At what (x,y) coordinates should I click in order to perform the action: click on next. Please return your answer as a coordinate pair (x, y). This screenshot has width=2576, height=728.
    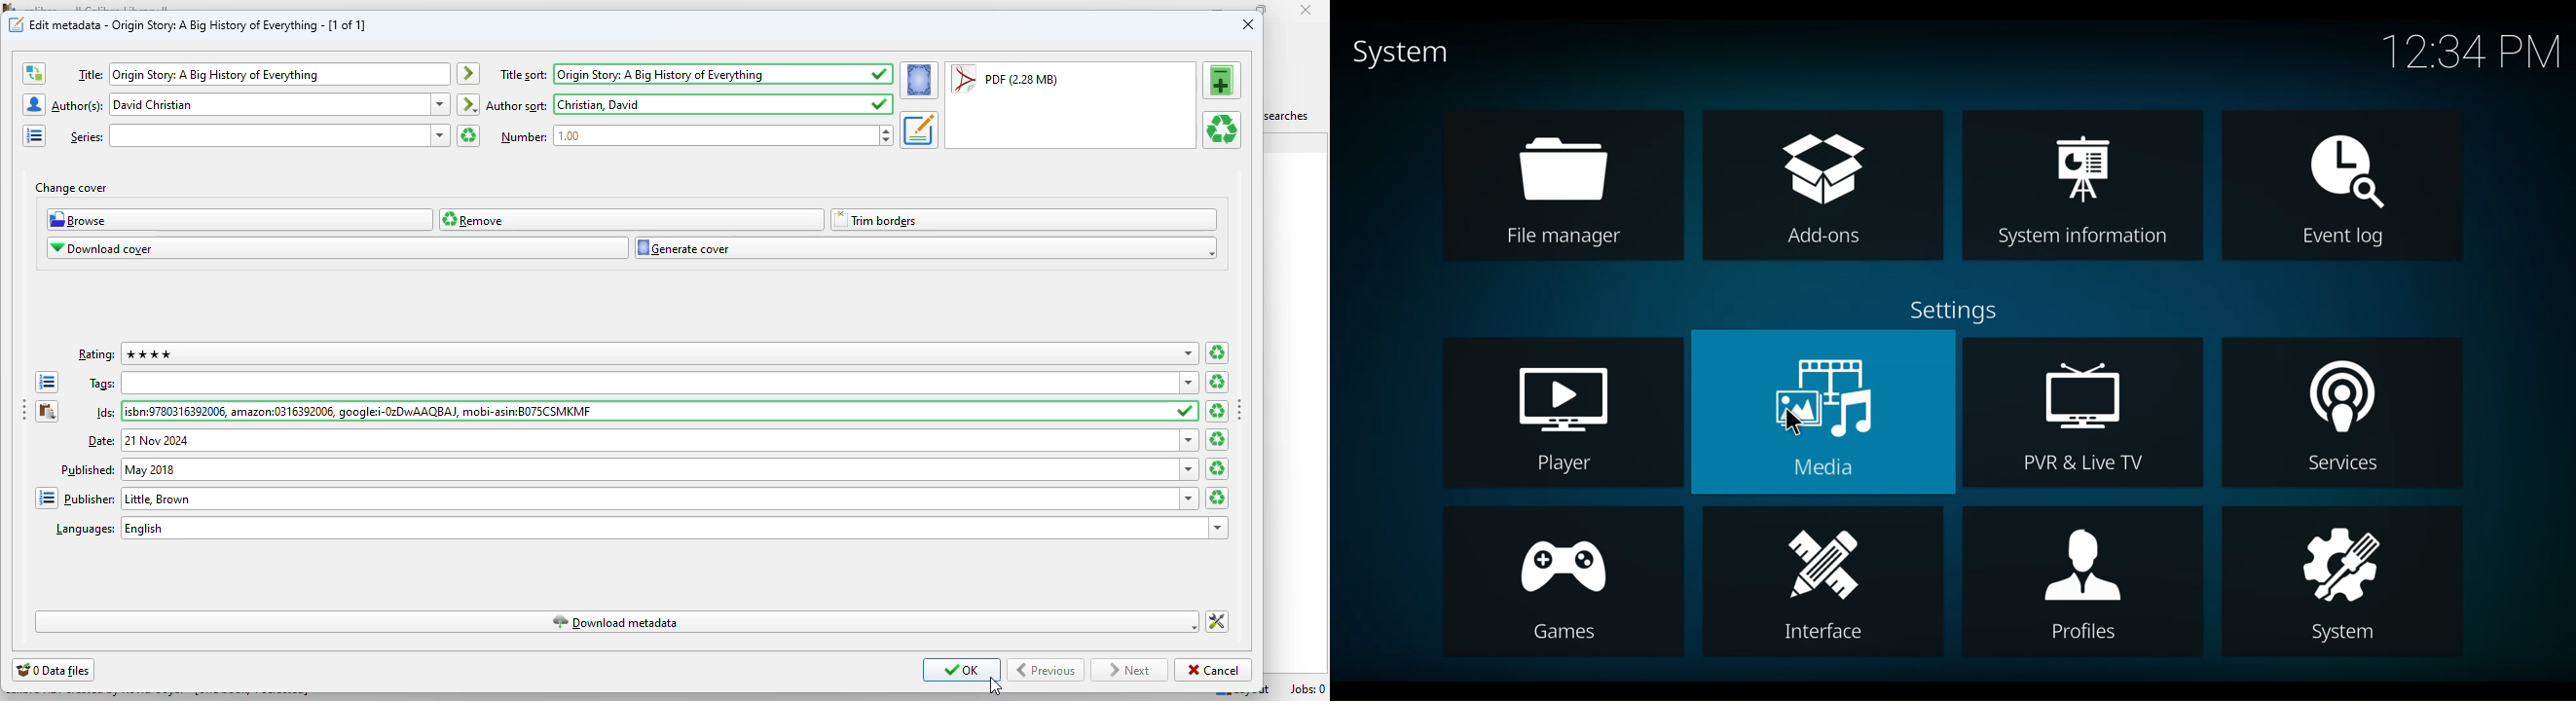
    Looking at the image, I should click on (1129, 671).